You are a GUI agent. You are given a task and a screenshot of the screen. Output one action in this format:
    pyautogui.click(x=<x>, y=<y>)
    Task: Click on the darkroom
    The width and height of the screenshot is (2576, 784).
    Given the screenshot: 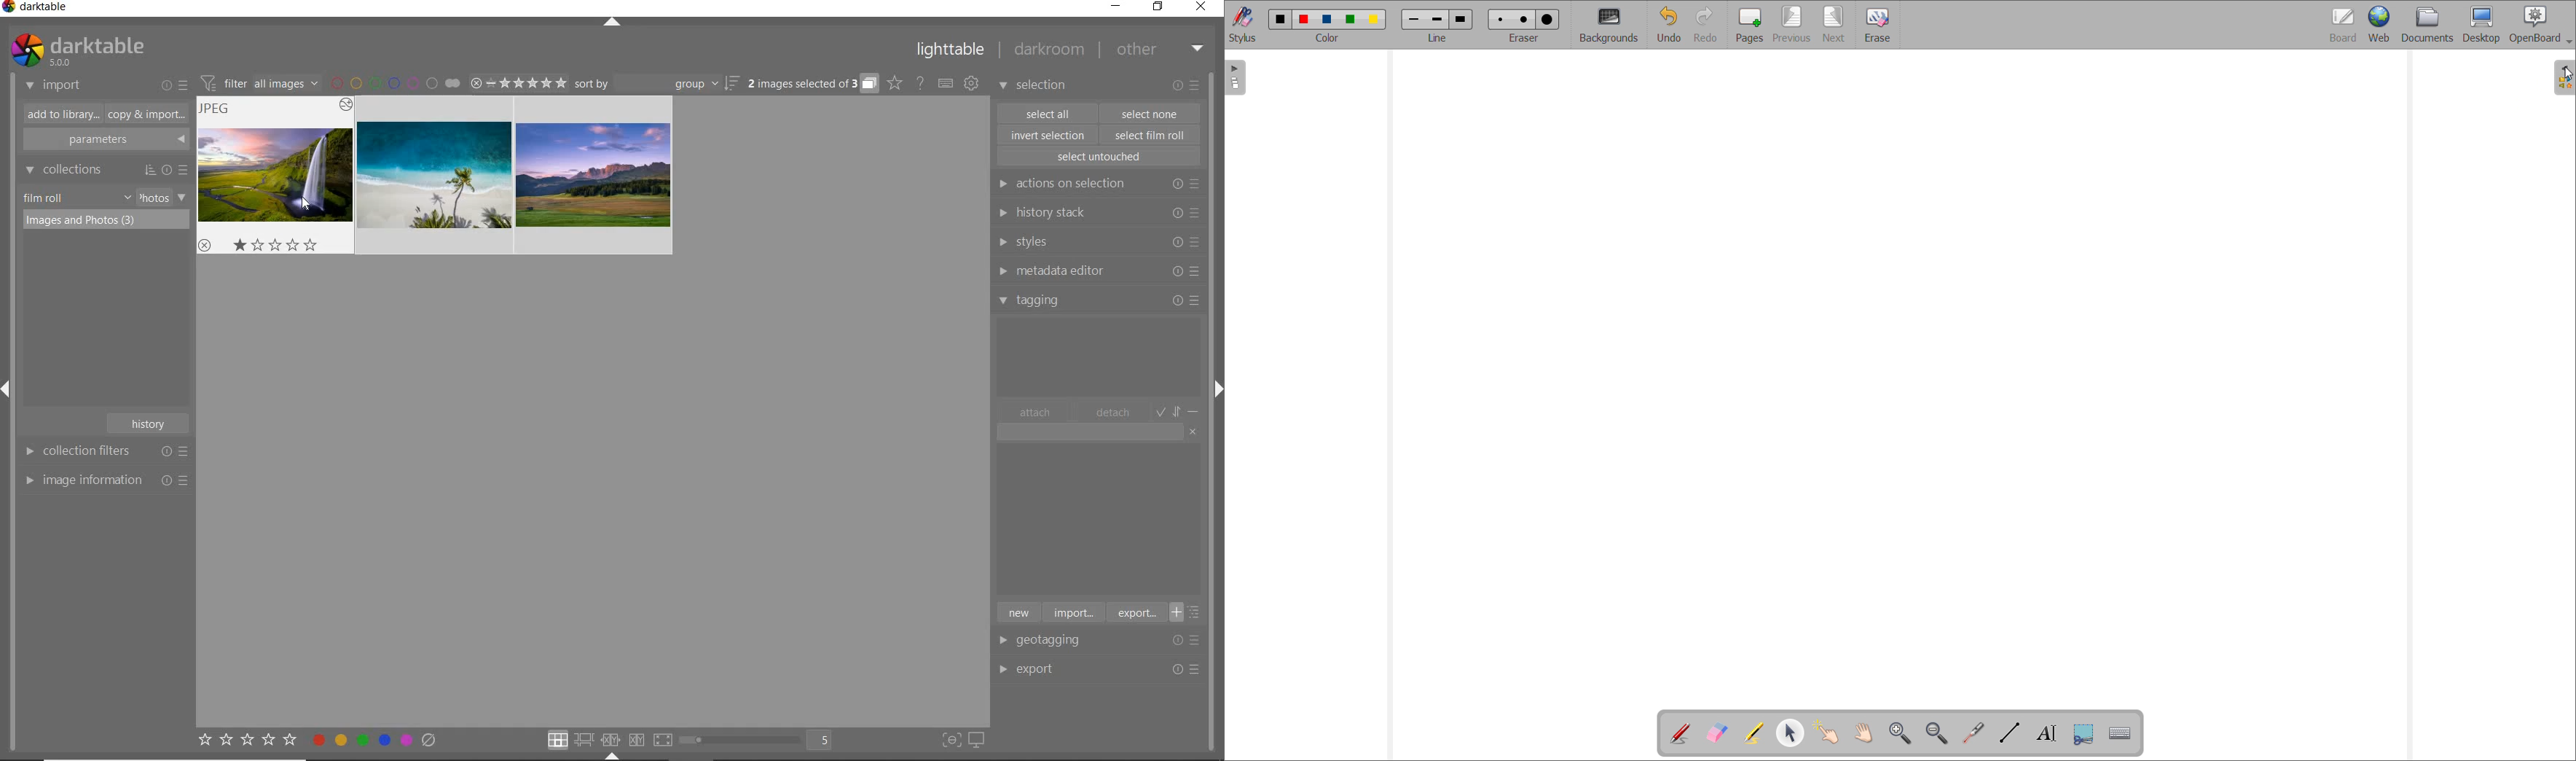 What is the action you would take?
    pyautogui.click(x=1050, y=52)
    